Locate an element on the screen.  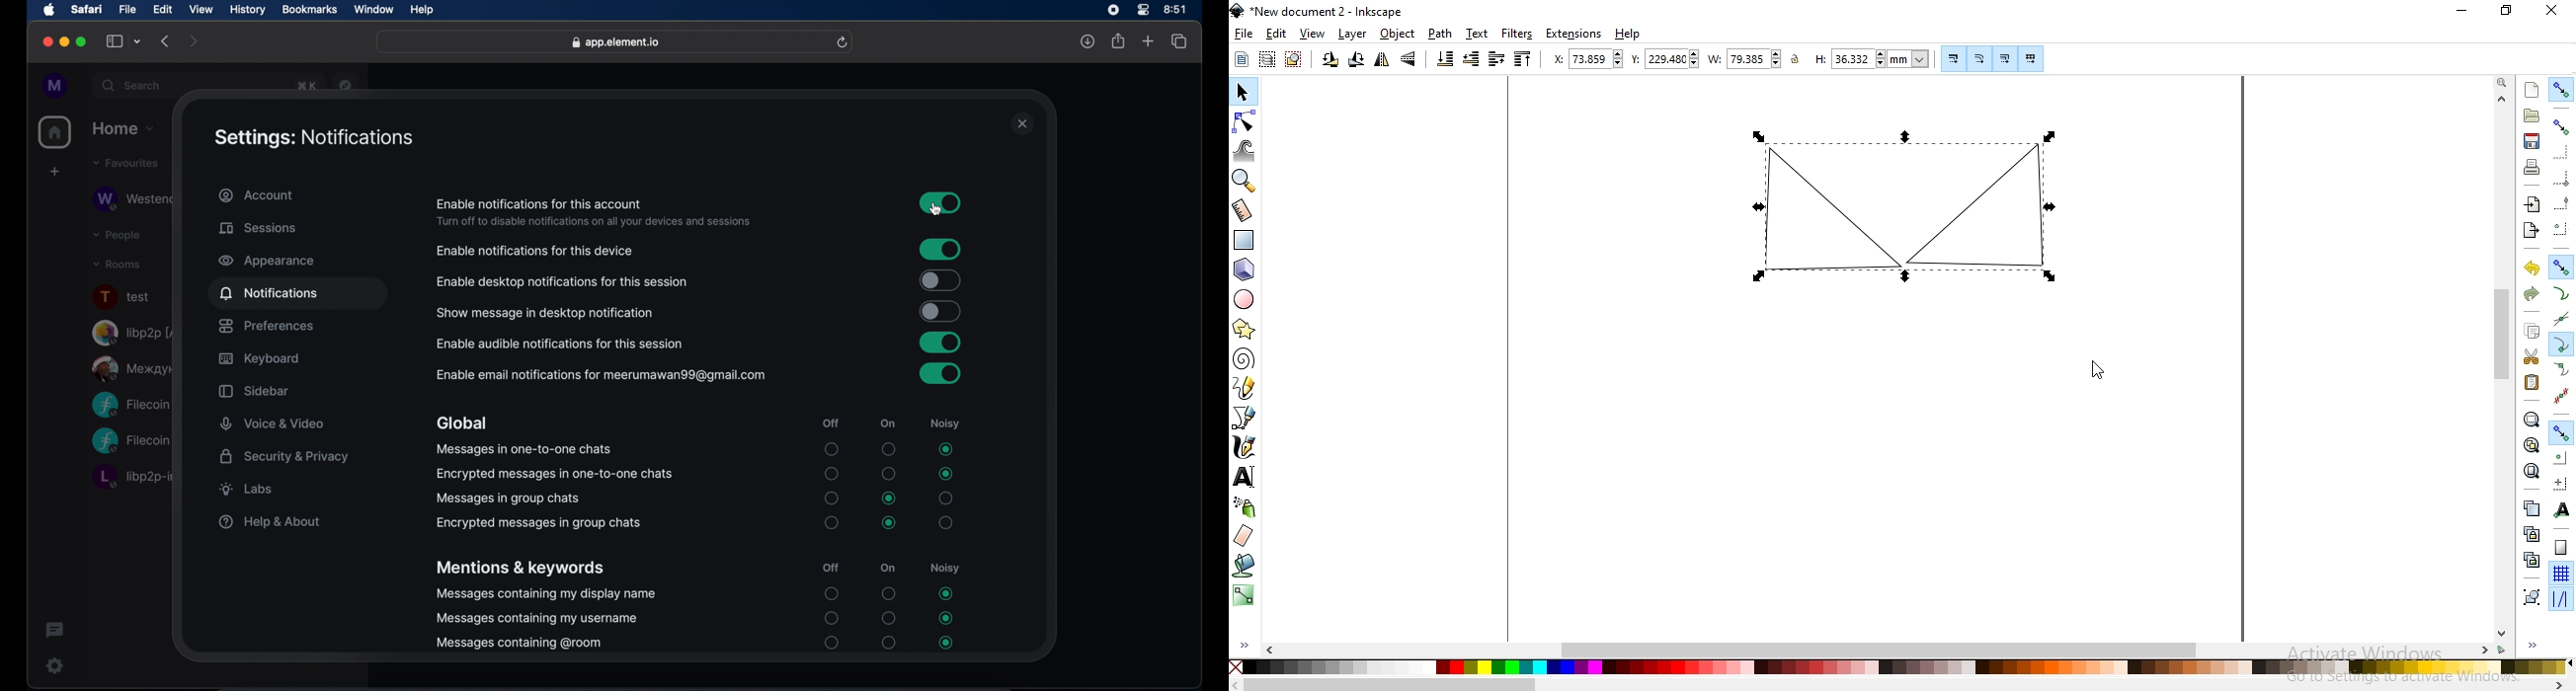
cut the selected clone links is located at coordinates (2532, 560).